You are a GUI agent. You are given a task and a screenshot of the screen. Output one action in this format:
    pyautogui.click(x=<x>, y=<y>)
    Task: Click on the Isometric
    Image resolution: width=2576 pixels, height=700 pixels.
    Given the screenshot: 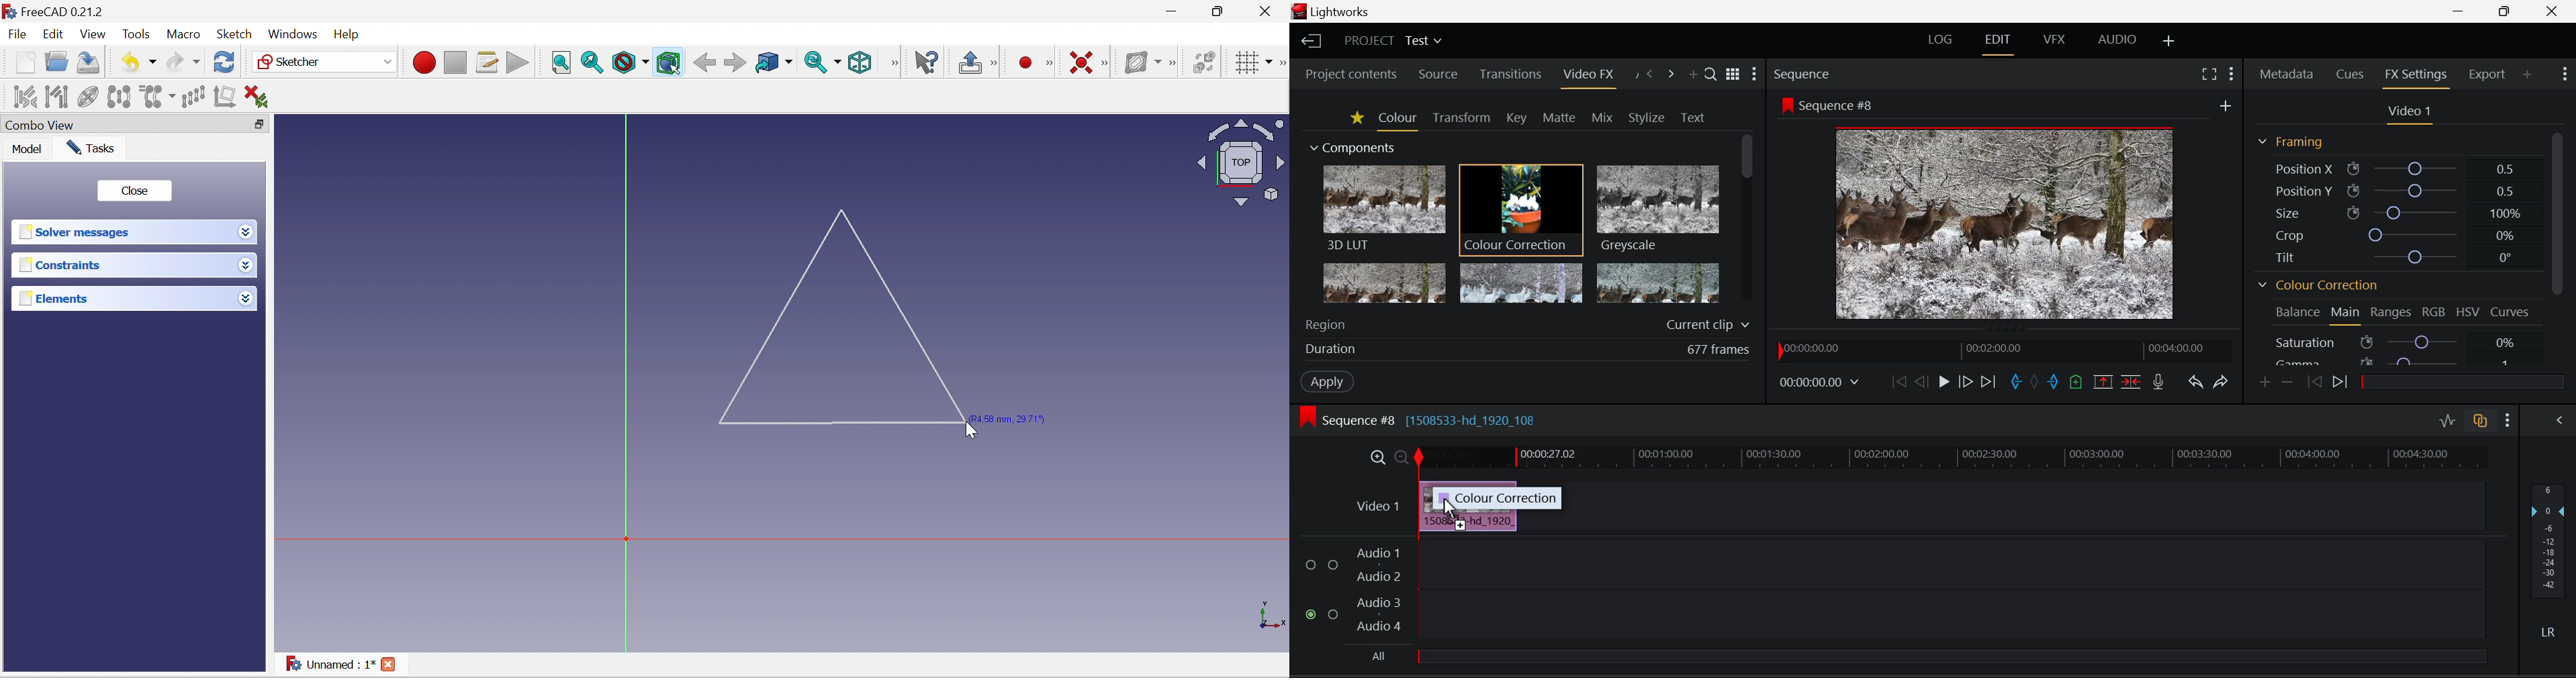 What is the action you would take?
    pyautogui.click(x=860, y=62)
    